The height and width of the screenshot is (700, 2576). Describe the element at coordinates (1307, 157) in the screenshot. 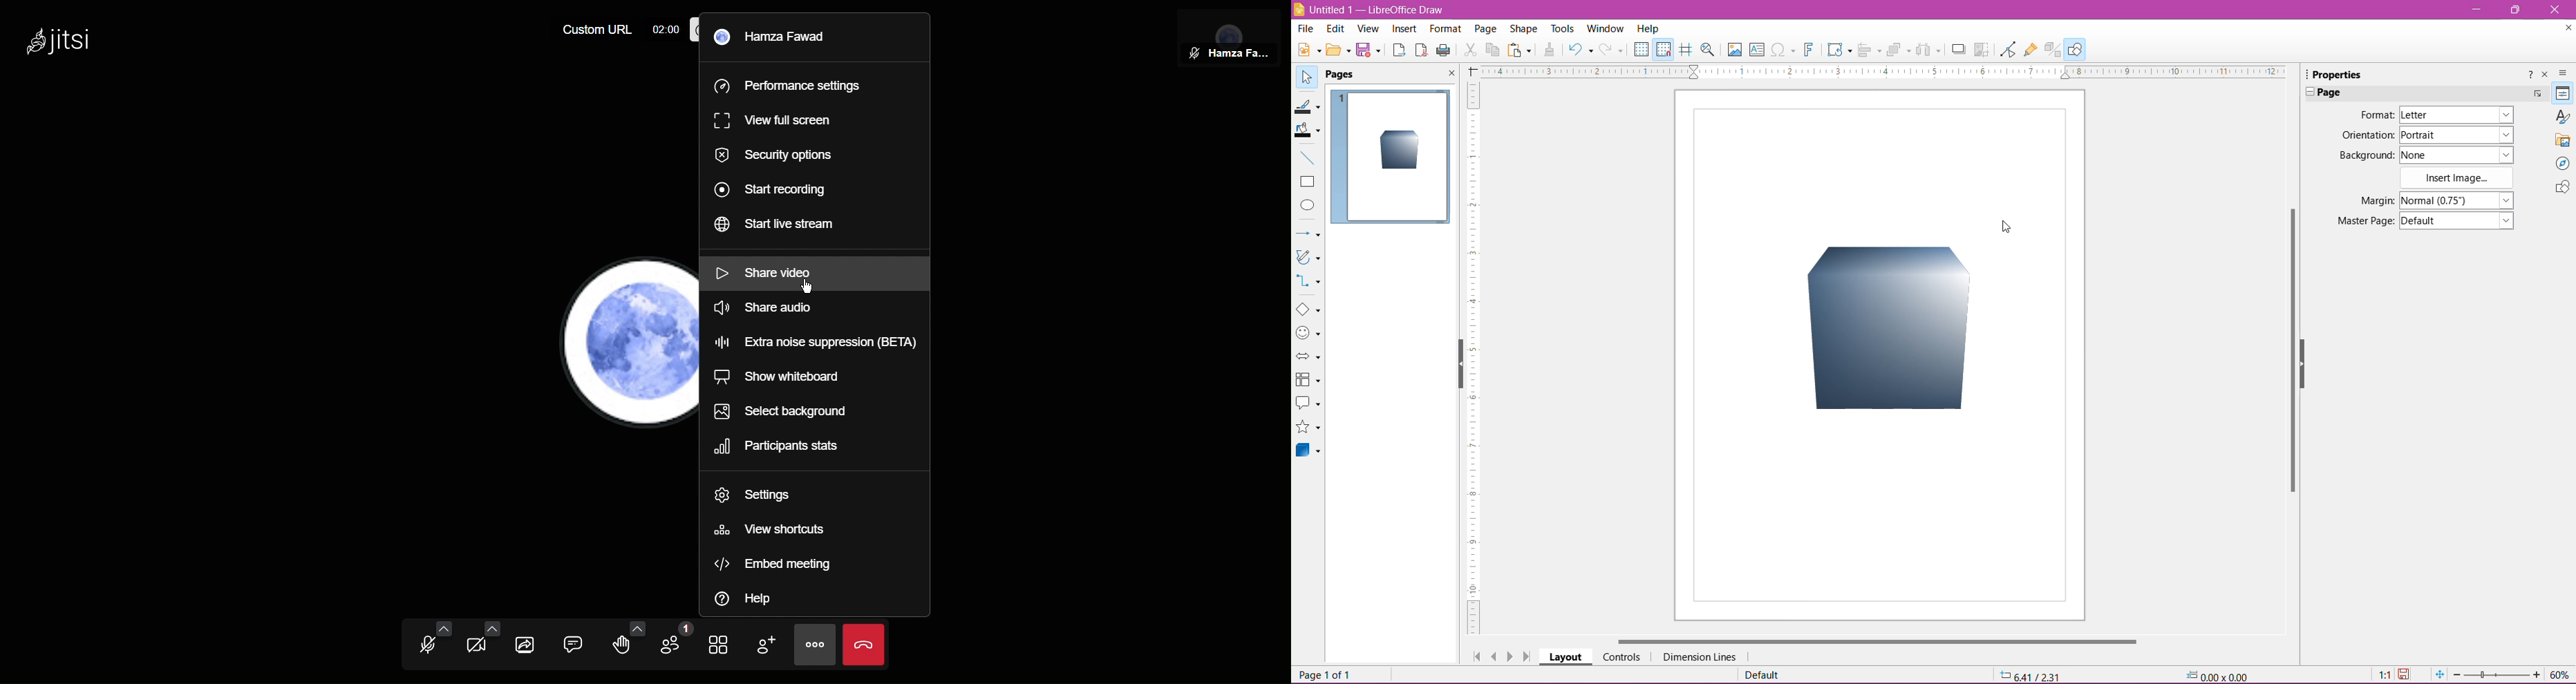

I see `Insert Line` at that location.